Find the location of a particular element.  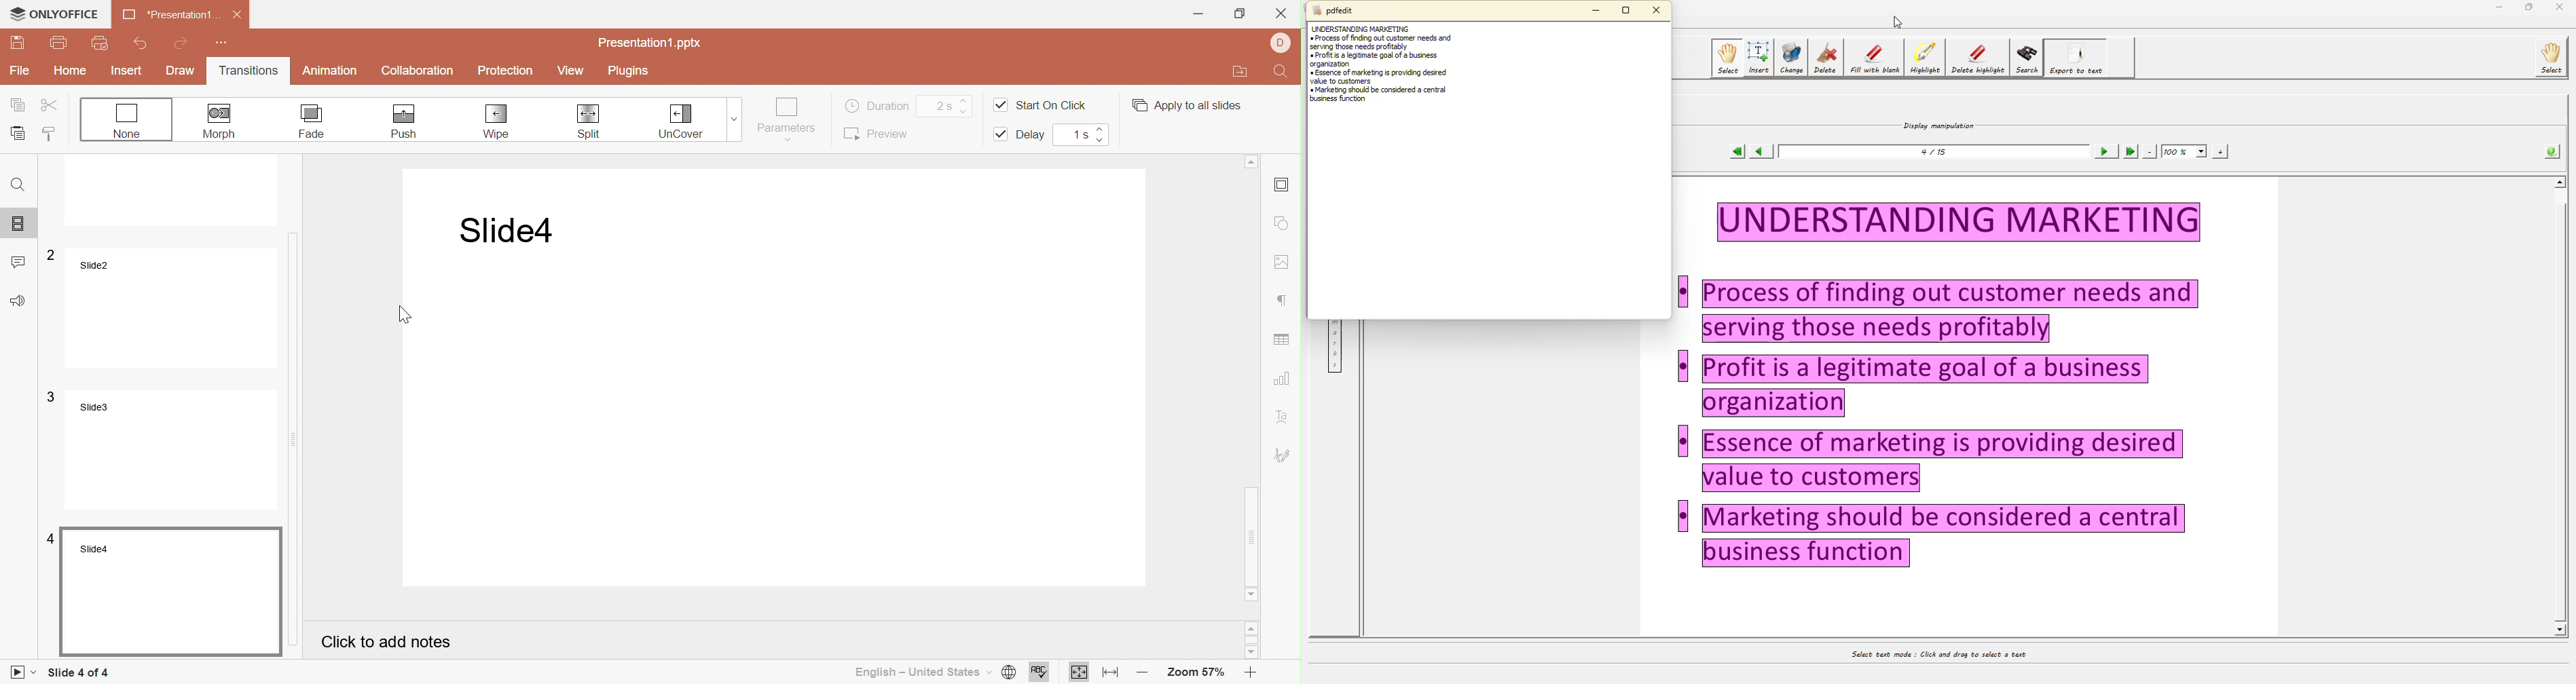

Slide4 is located at coordinates (171, 590).